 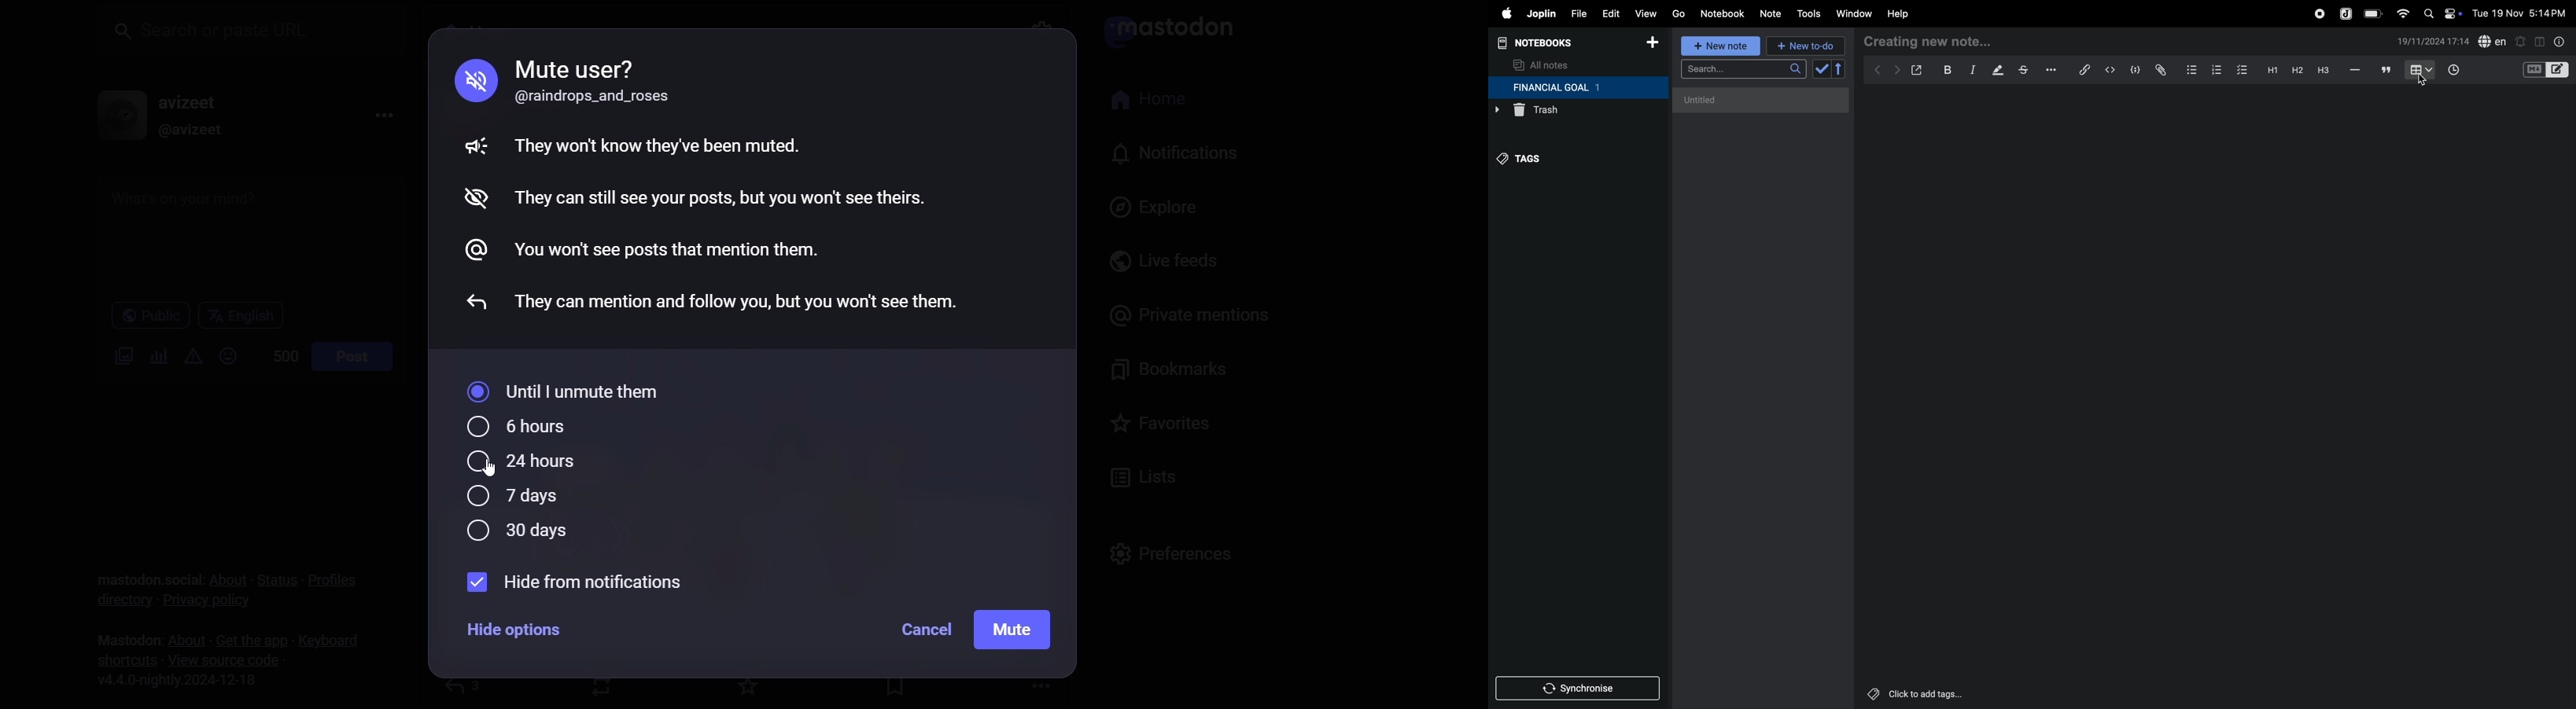 I want to click on hyper link, so click(x=2087, y=70).